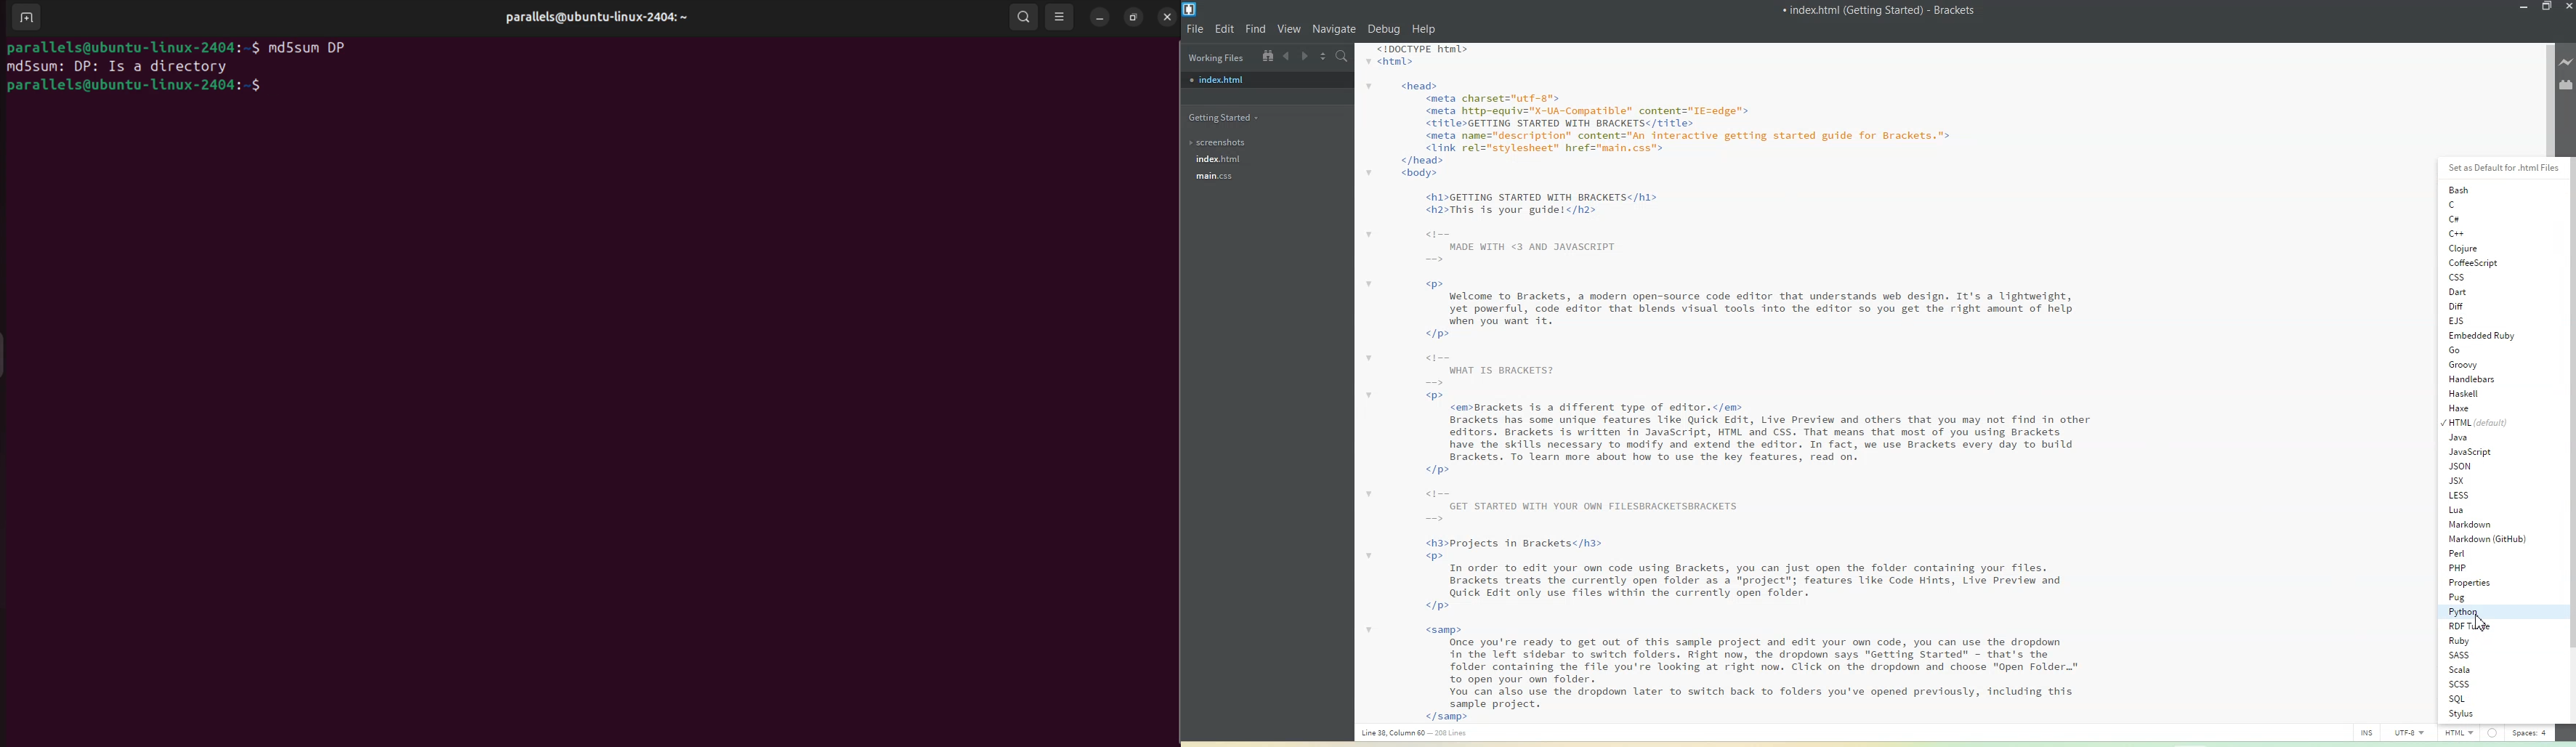  I want to click on Vertical scroll bar, so click(2567, 438).